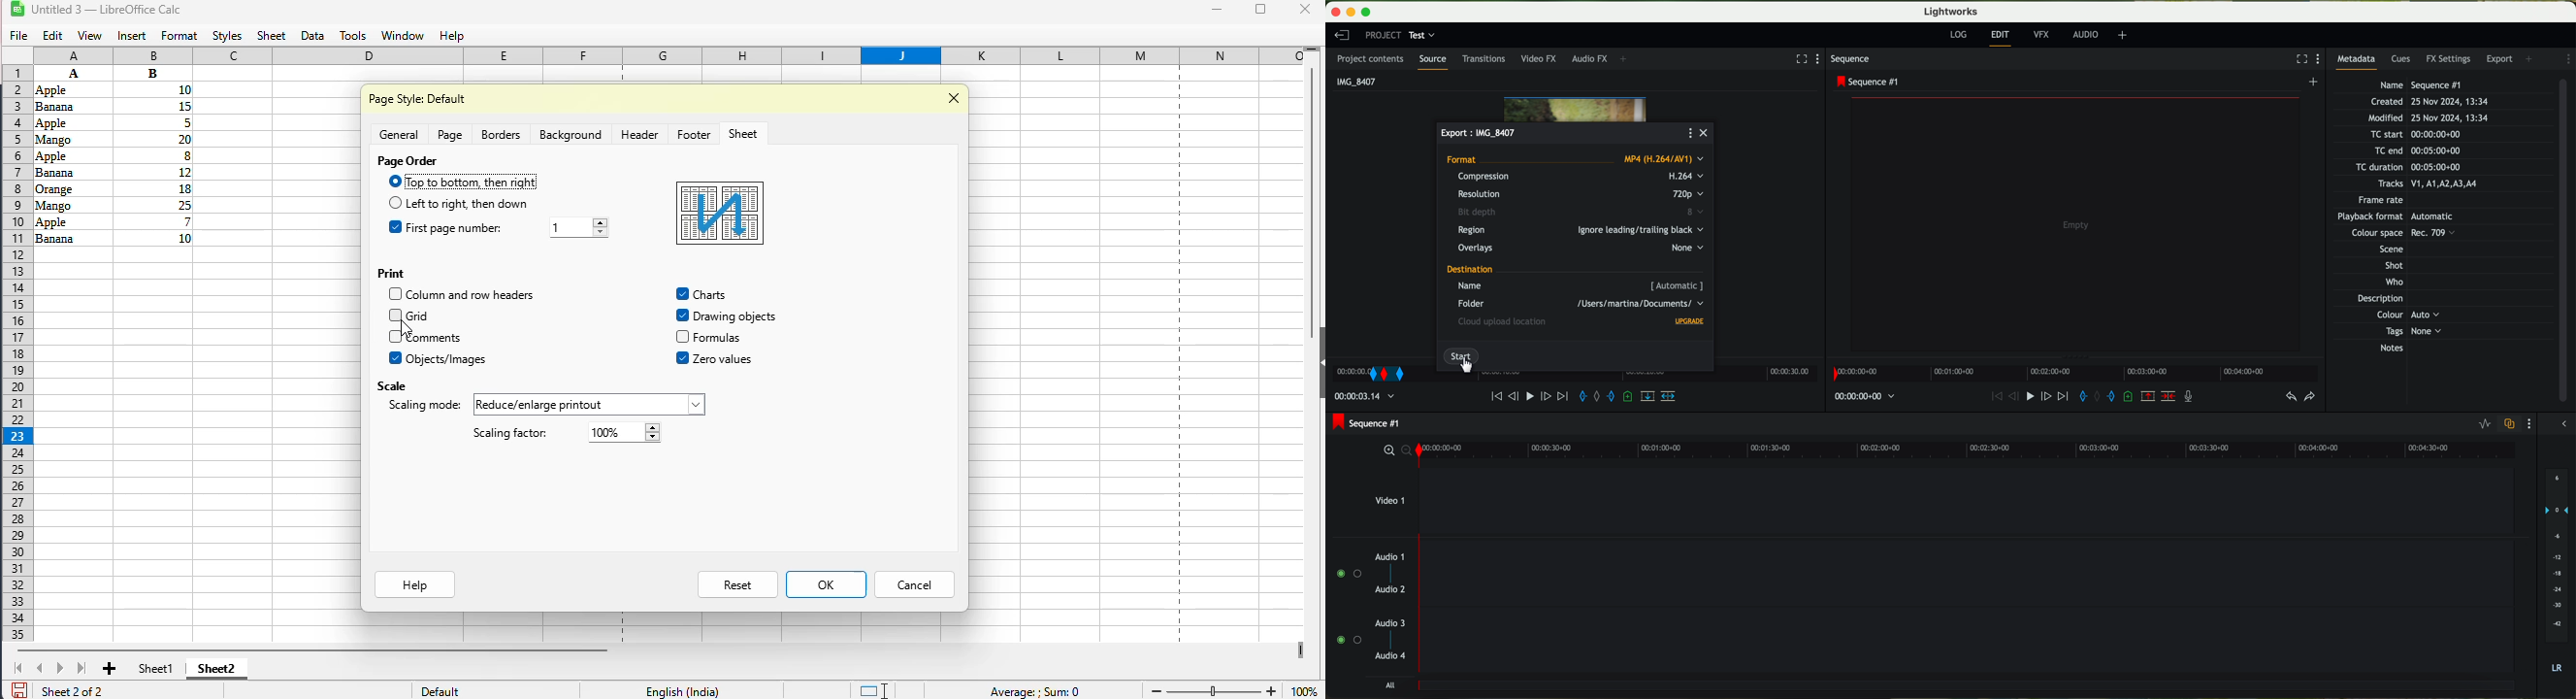  What do you see at coordinates (1306, 9) in the screenshot?
I see `close` at bounding box center [1306, 9].